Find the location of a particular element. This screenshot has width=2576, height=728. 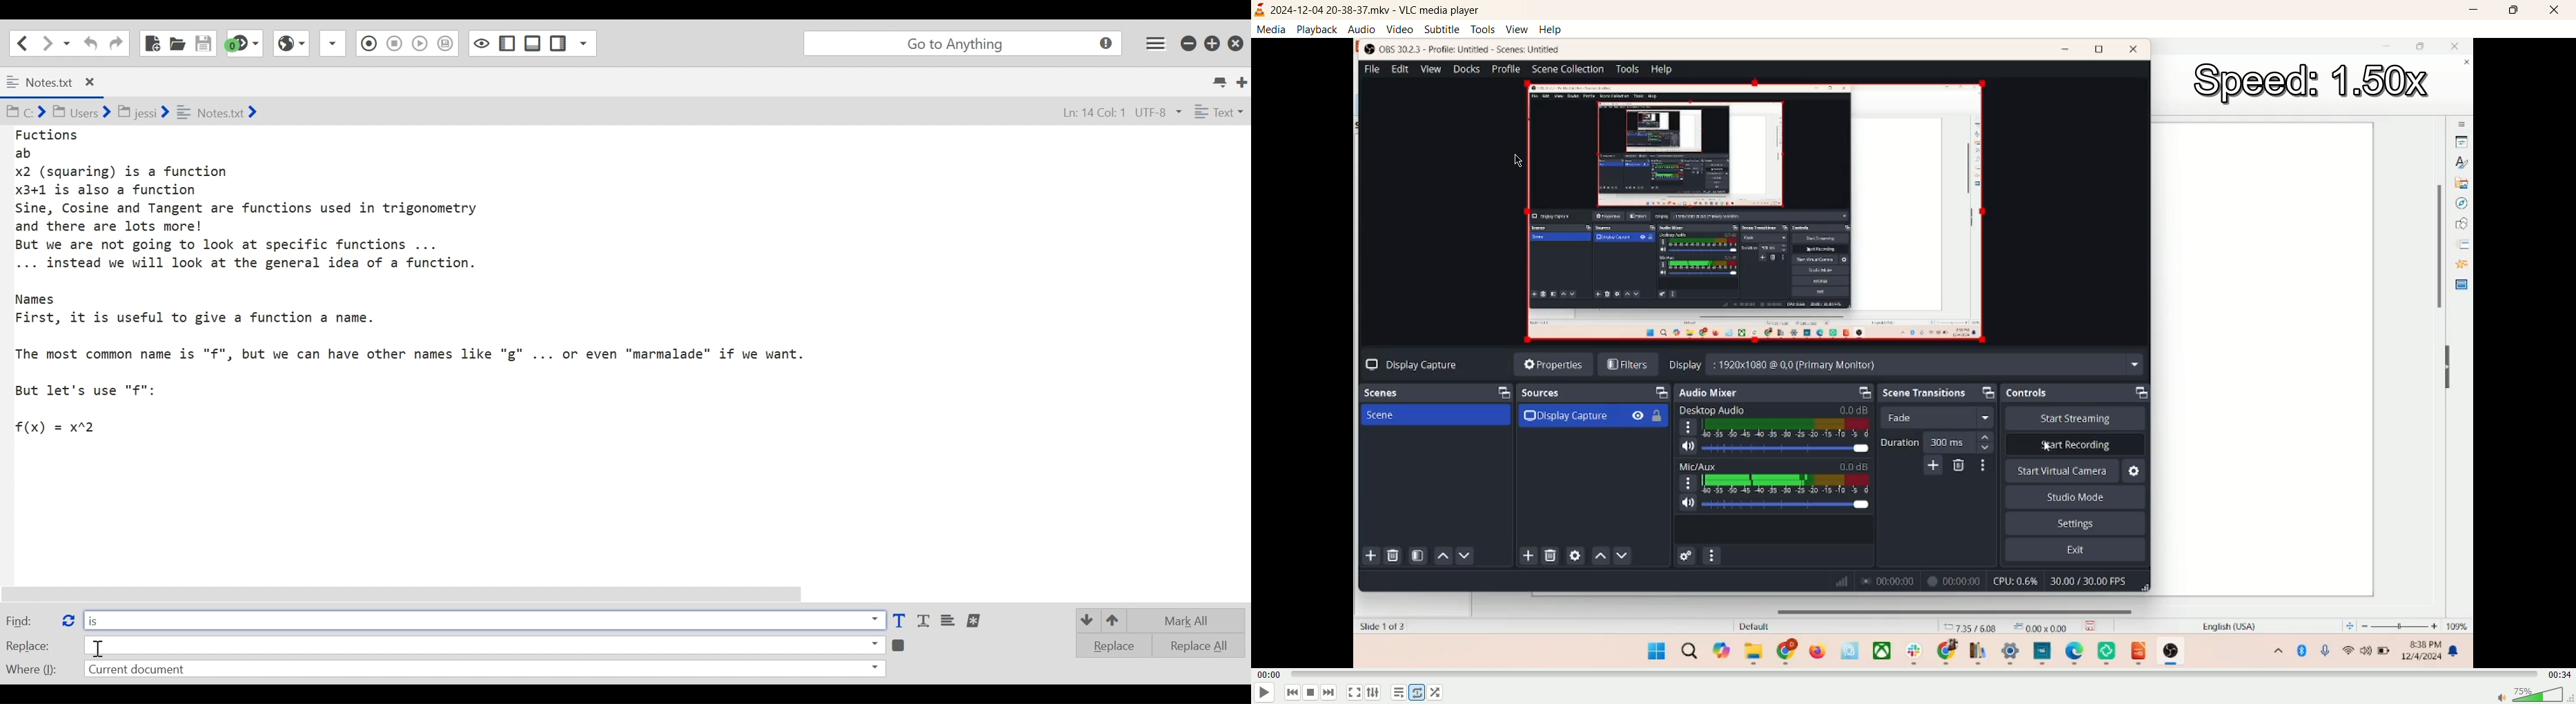

Where is located at coordinates (30, 667).